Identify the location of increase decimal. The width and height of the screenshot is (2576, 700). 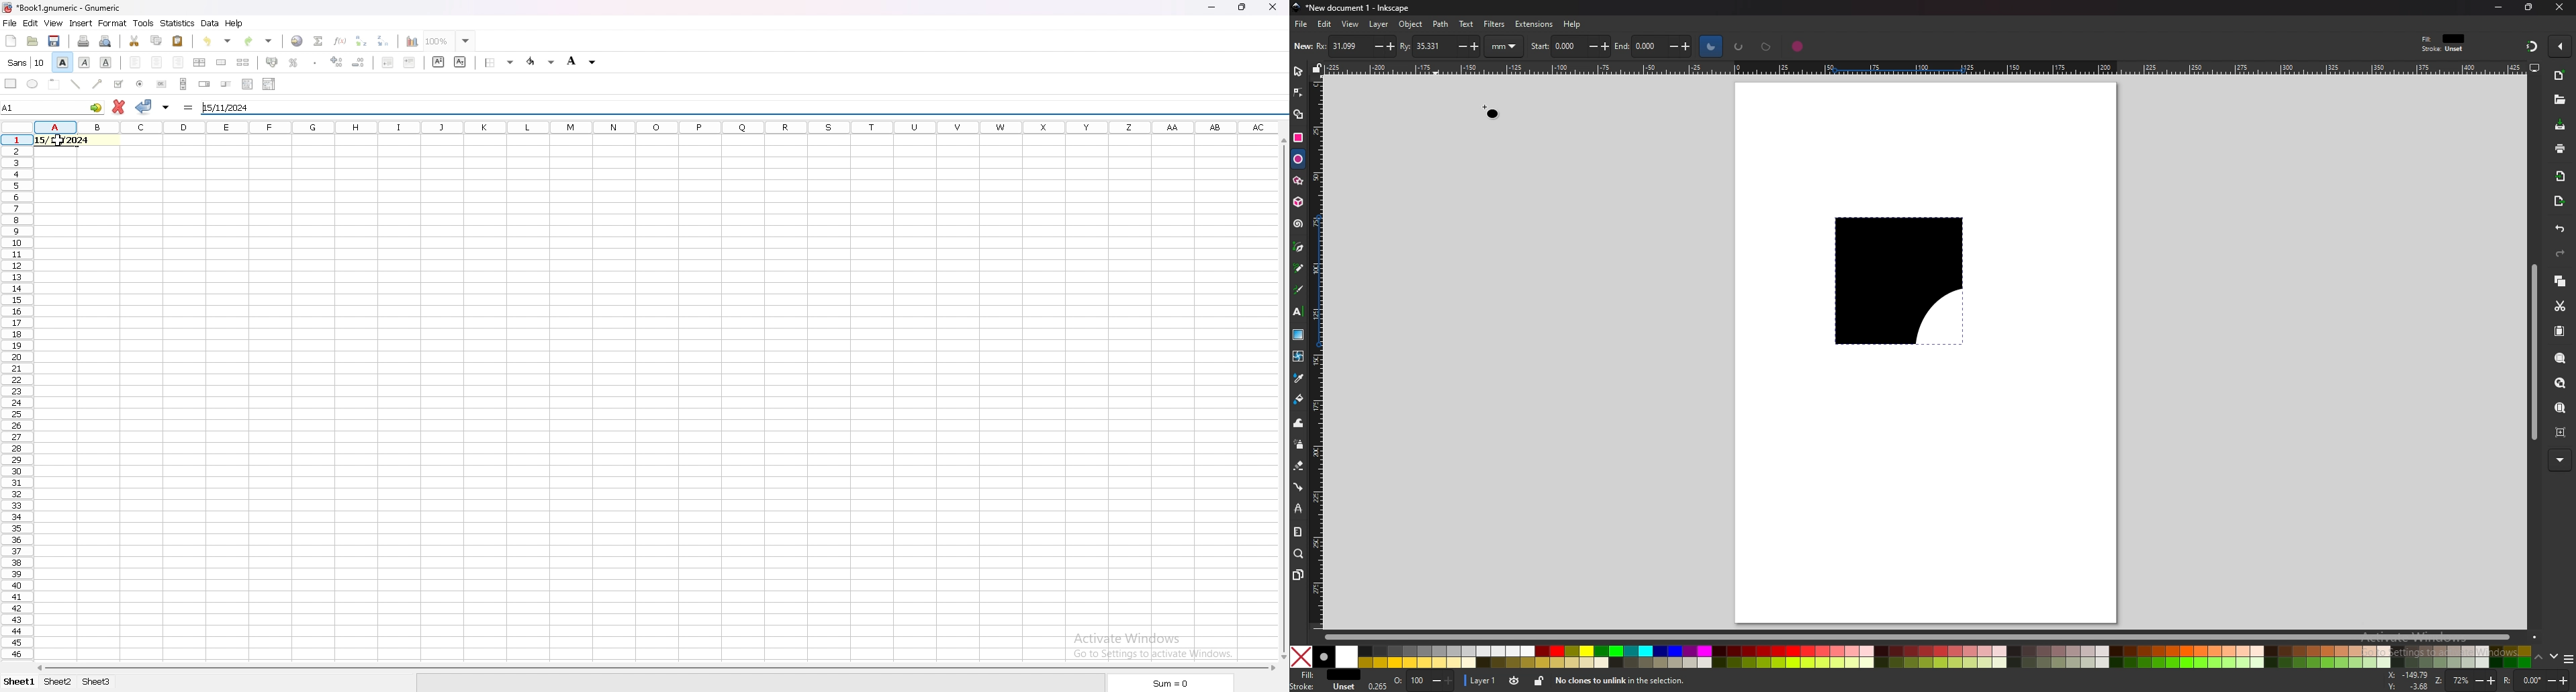
(336, 62).